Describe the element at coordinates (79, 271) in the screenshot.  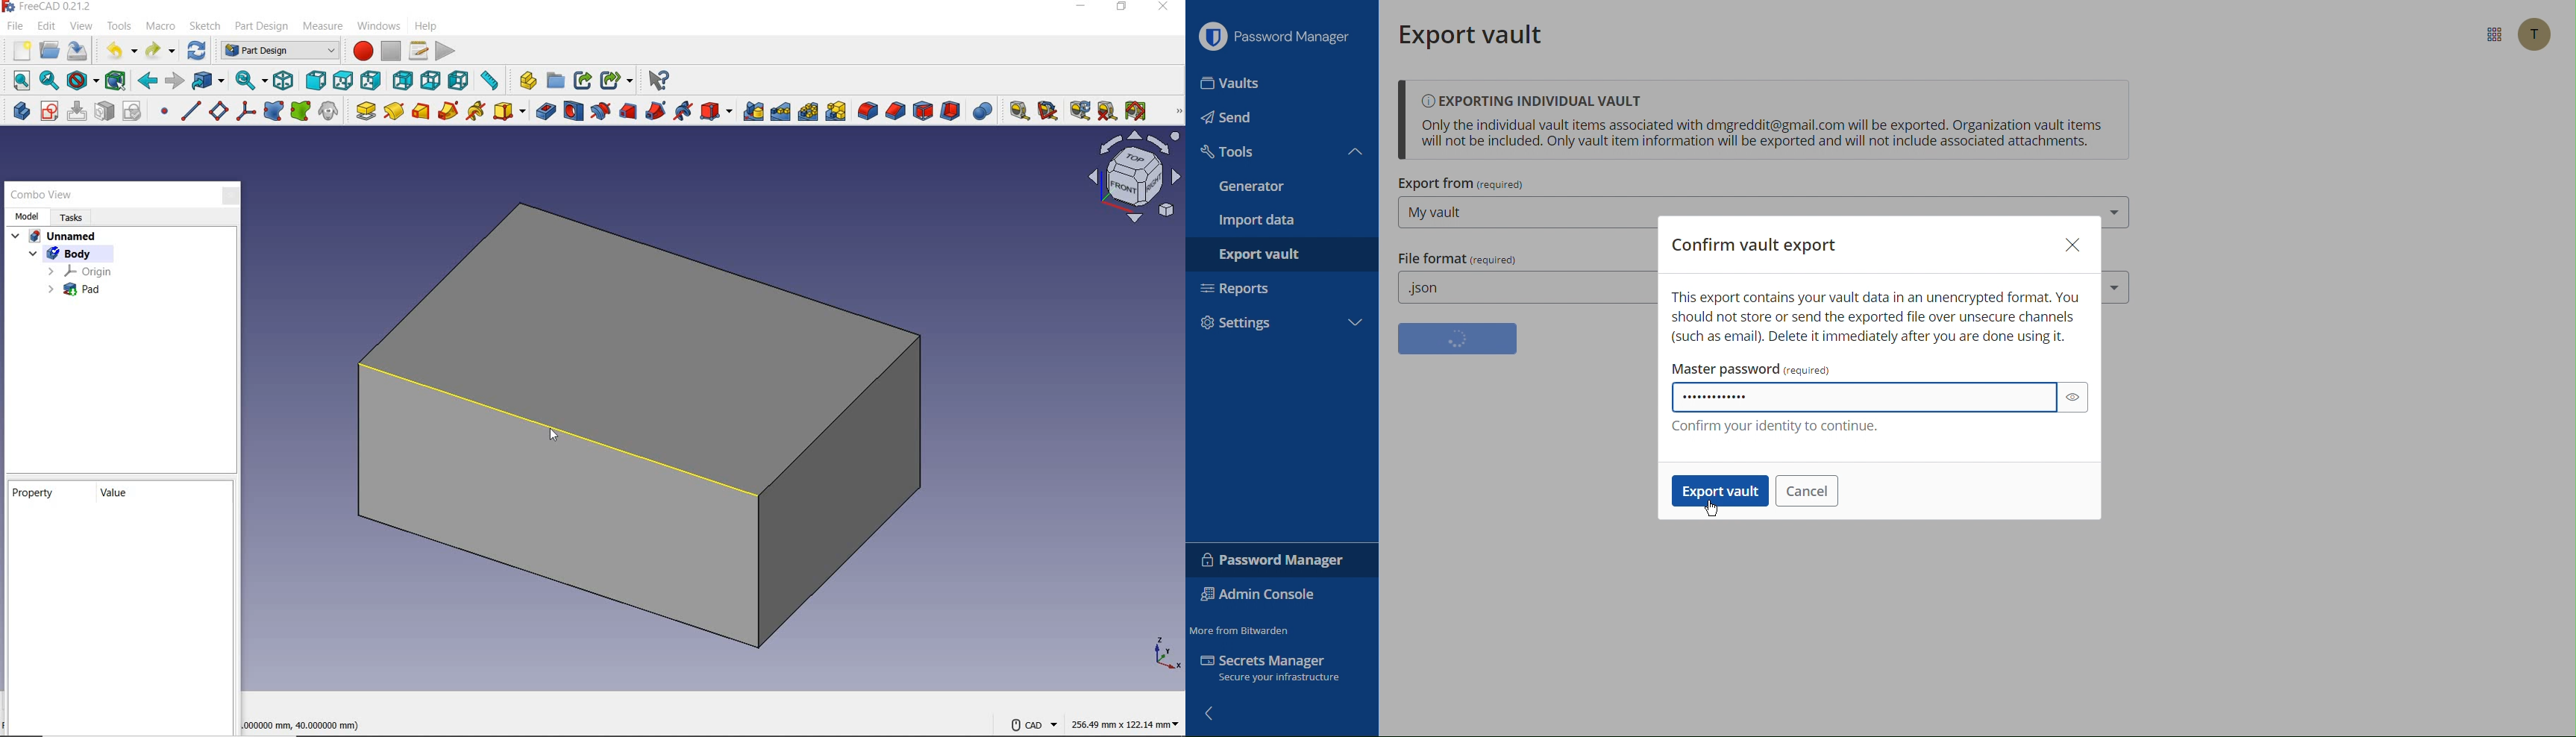
I see `origin` at that location.